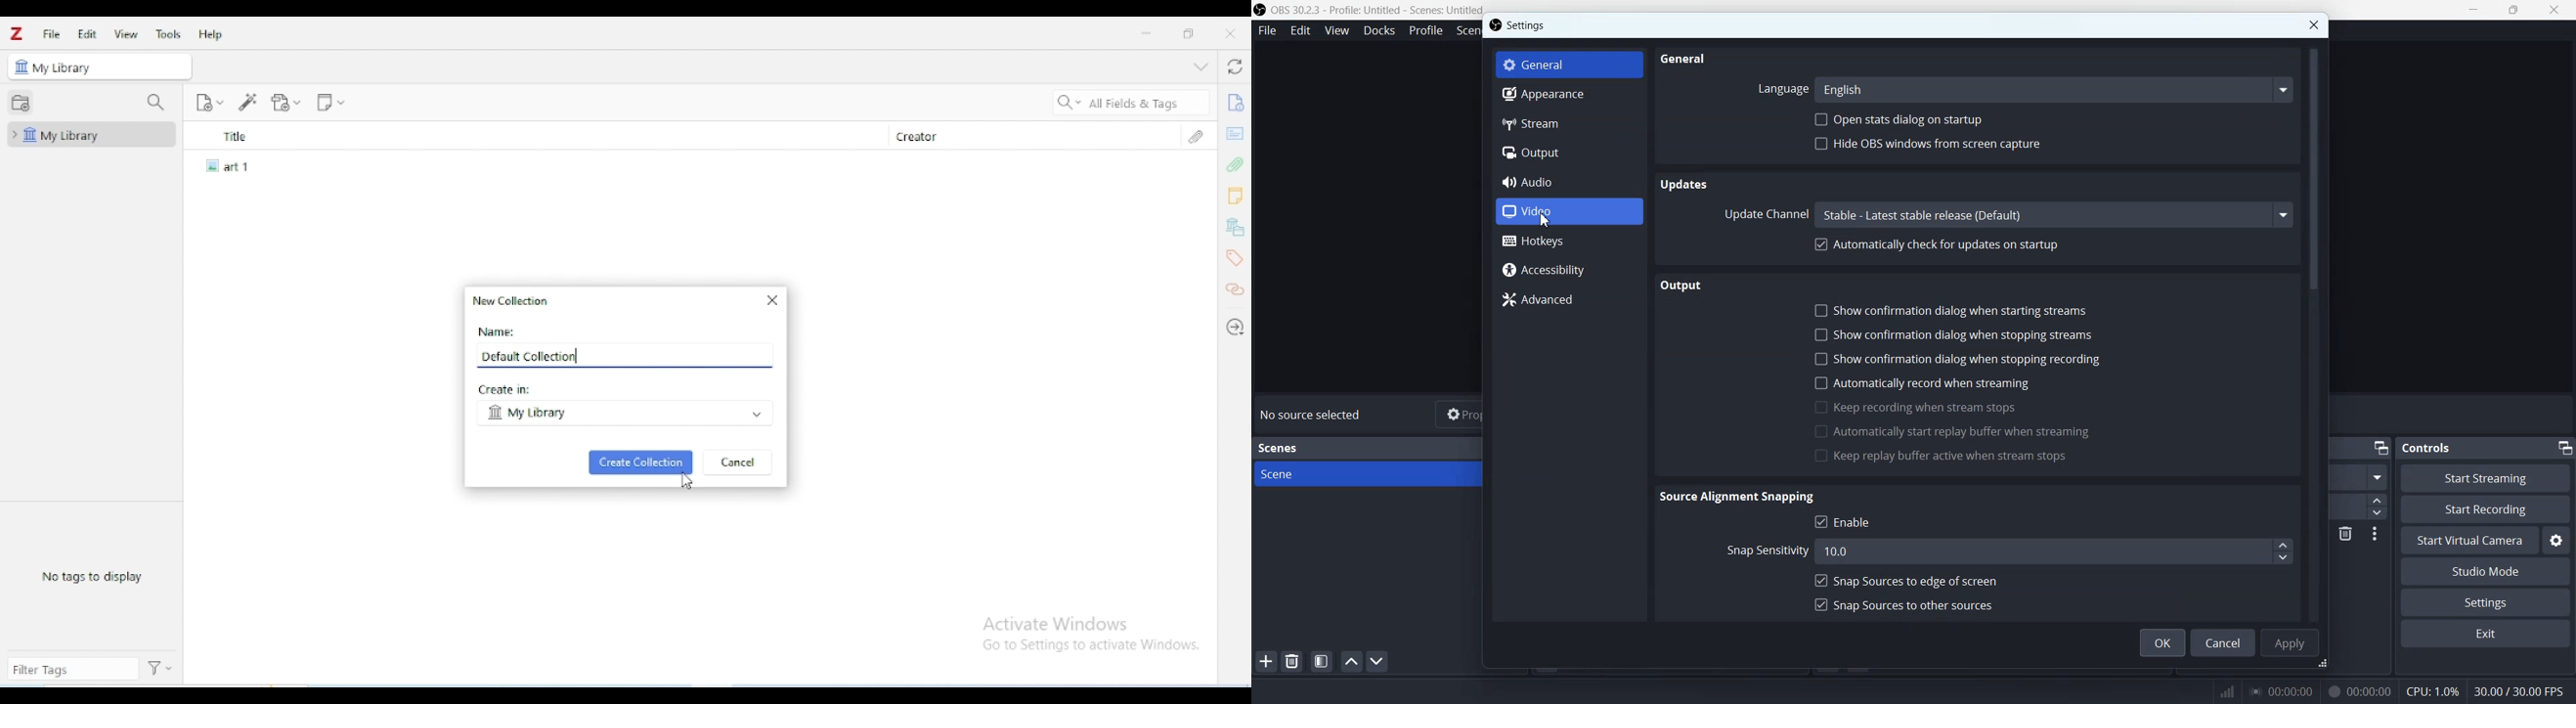 Image resolution: width=2576 pixels, height=728 pixels. What do you see at coordinates (1740, 497) in the screenshot?
I see `Source Alignment Snapping` at bounding box center [1740, 497].